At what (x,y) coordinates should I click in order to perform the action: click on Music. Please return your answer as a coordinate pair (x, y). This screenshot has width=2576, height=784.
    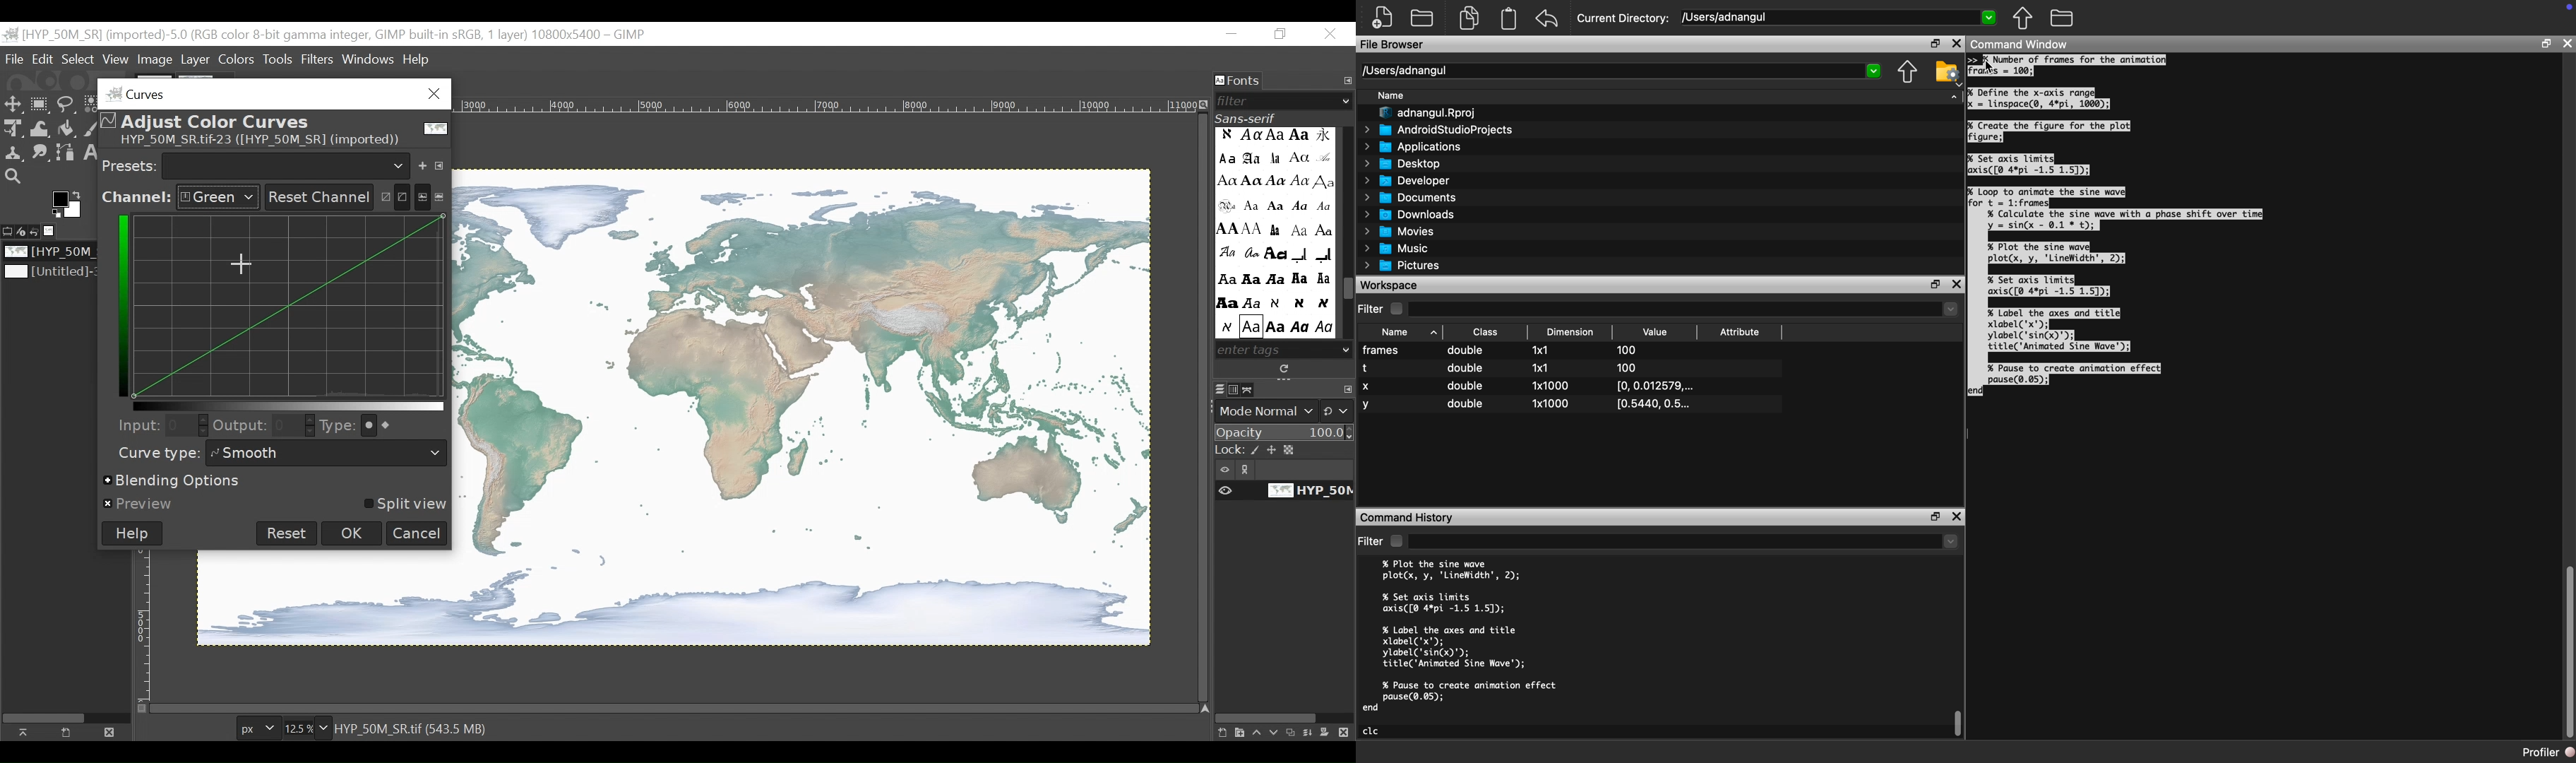
    Looking at the image, I should click on (1395, 248).